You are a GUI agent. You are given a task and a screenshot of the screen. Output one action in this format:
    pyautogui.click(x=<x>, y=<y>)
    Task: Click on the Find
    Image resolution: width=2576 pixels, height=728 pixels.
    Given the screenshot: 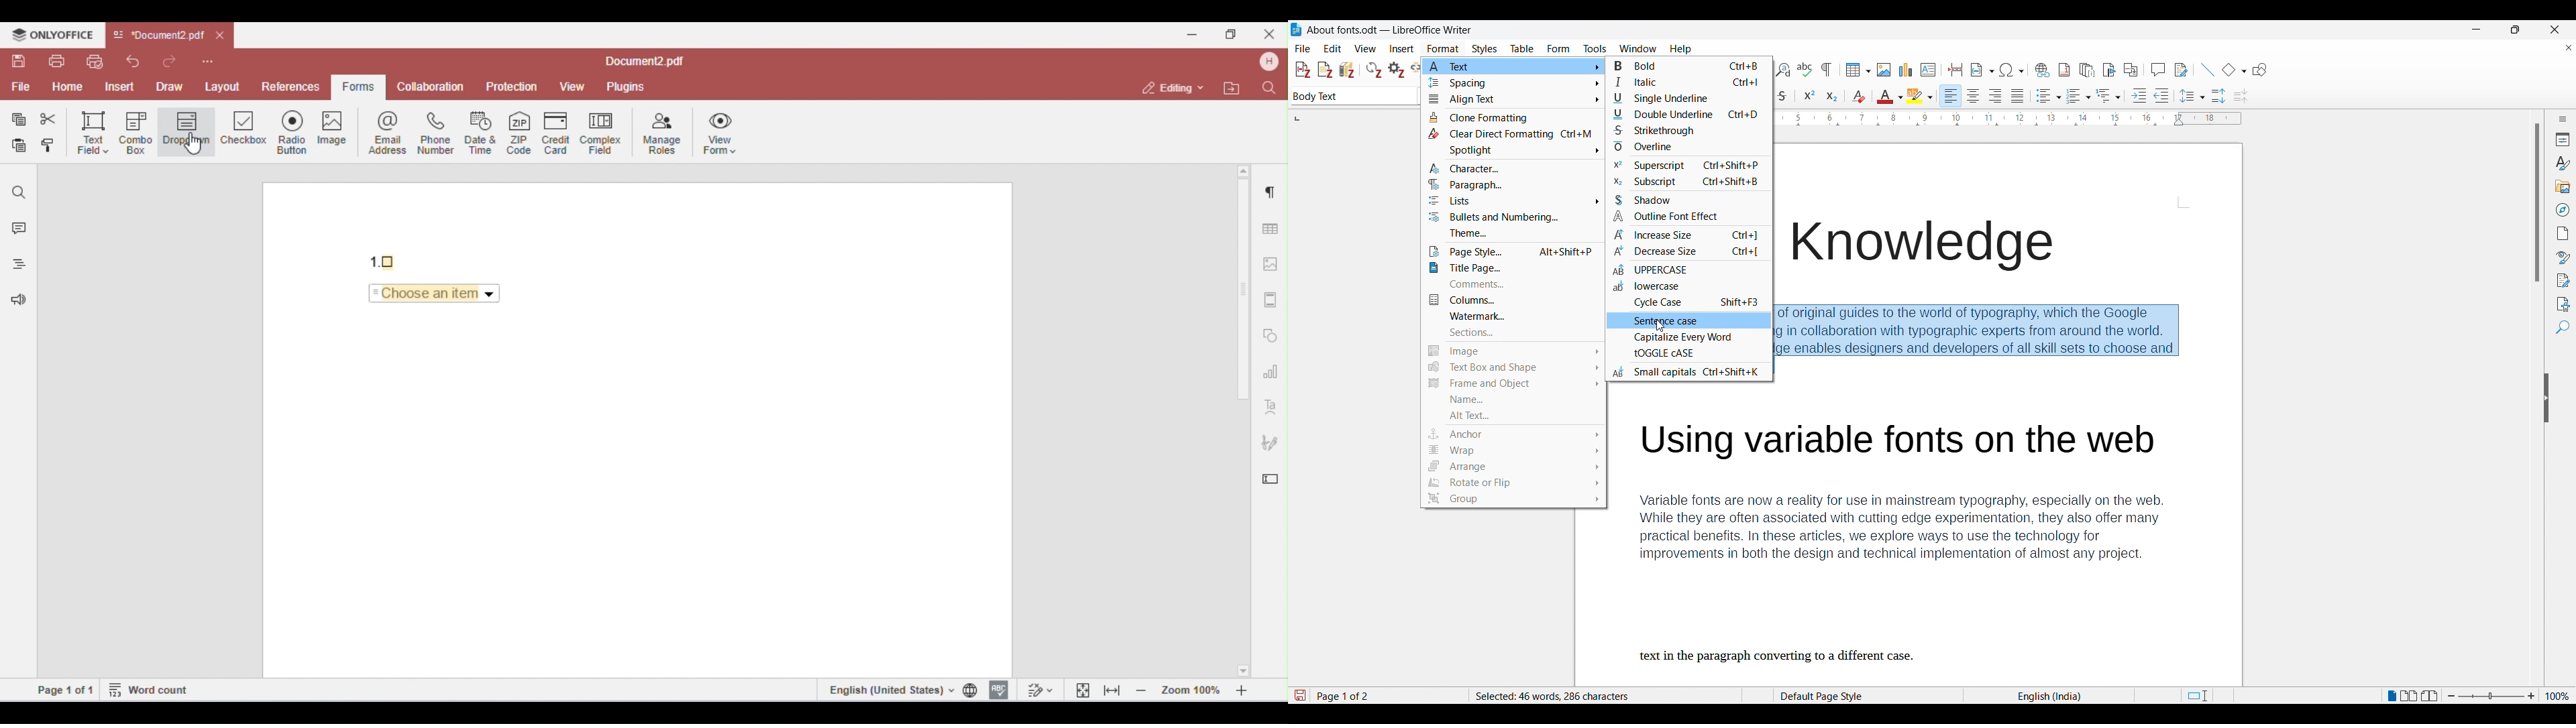 What is the action you would take?
    pyautogui.click(x=2563, y=327)
    